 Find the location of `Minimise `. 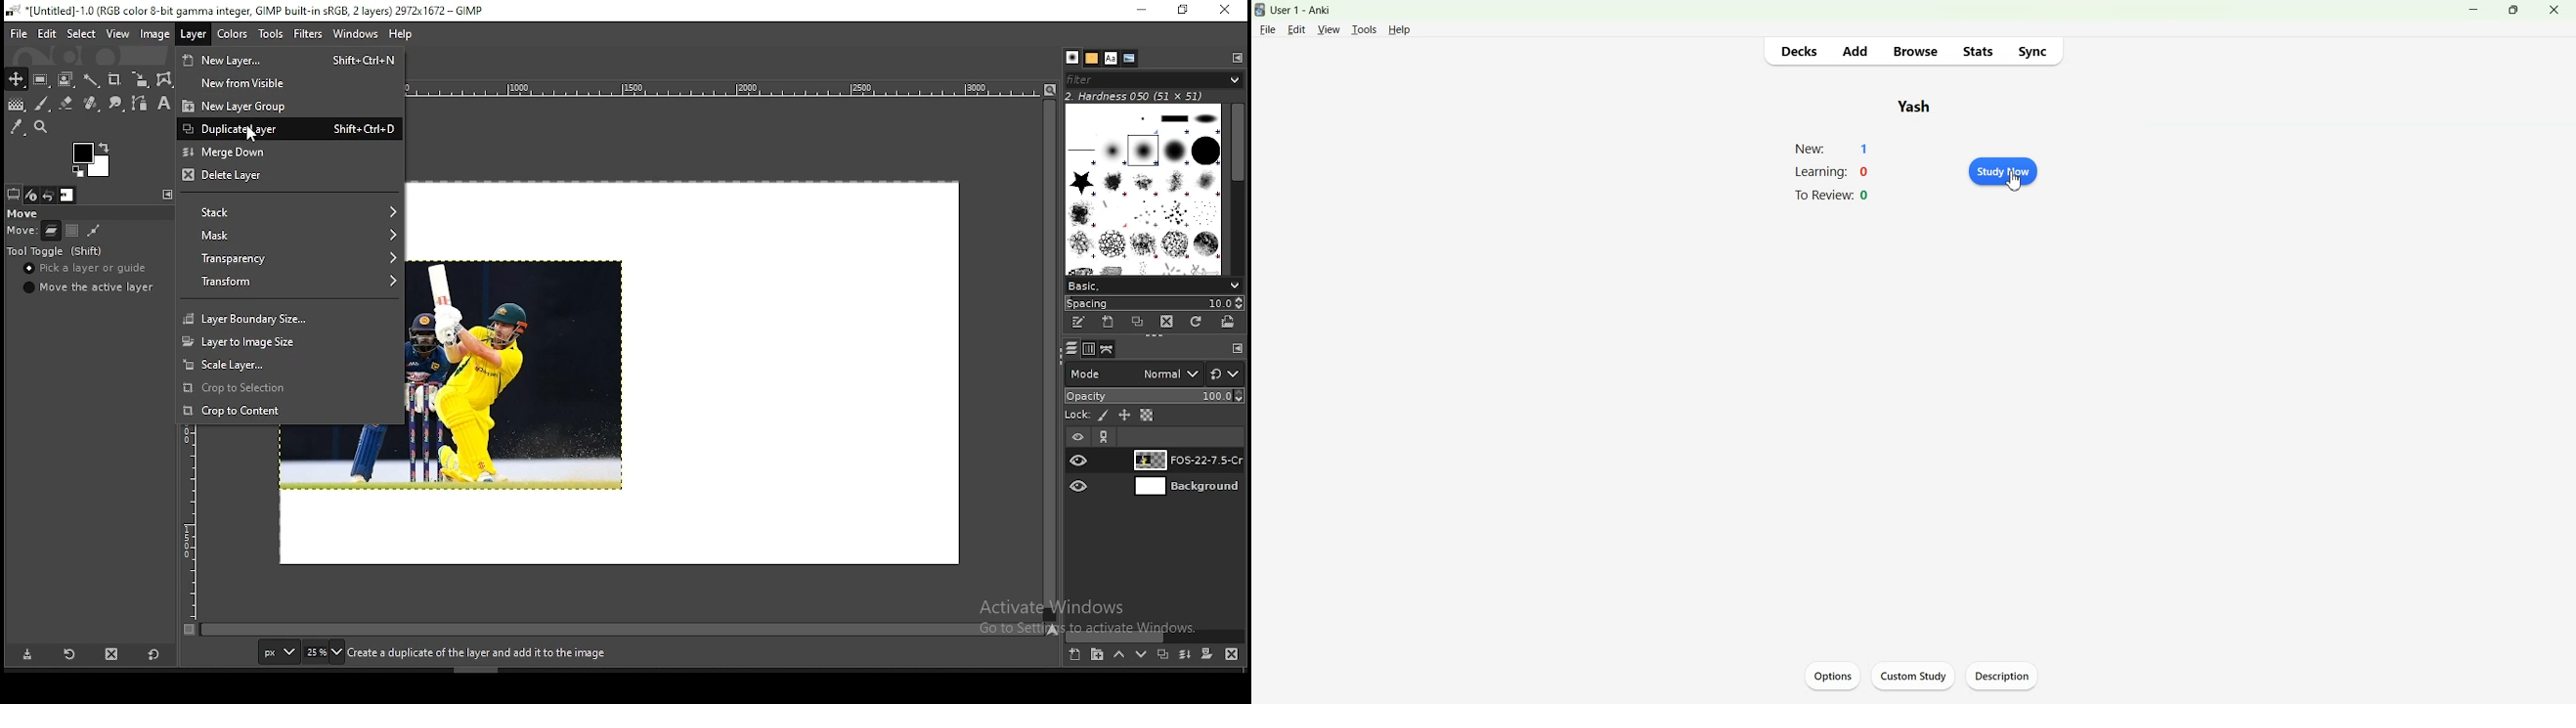

Minimise  is located at coordinates (1141, 10).